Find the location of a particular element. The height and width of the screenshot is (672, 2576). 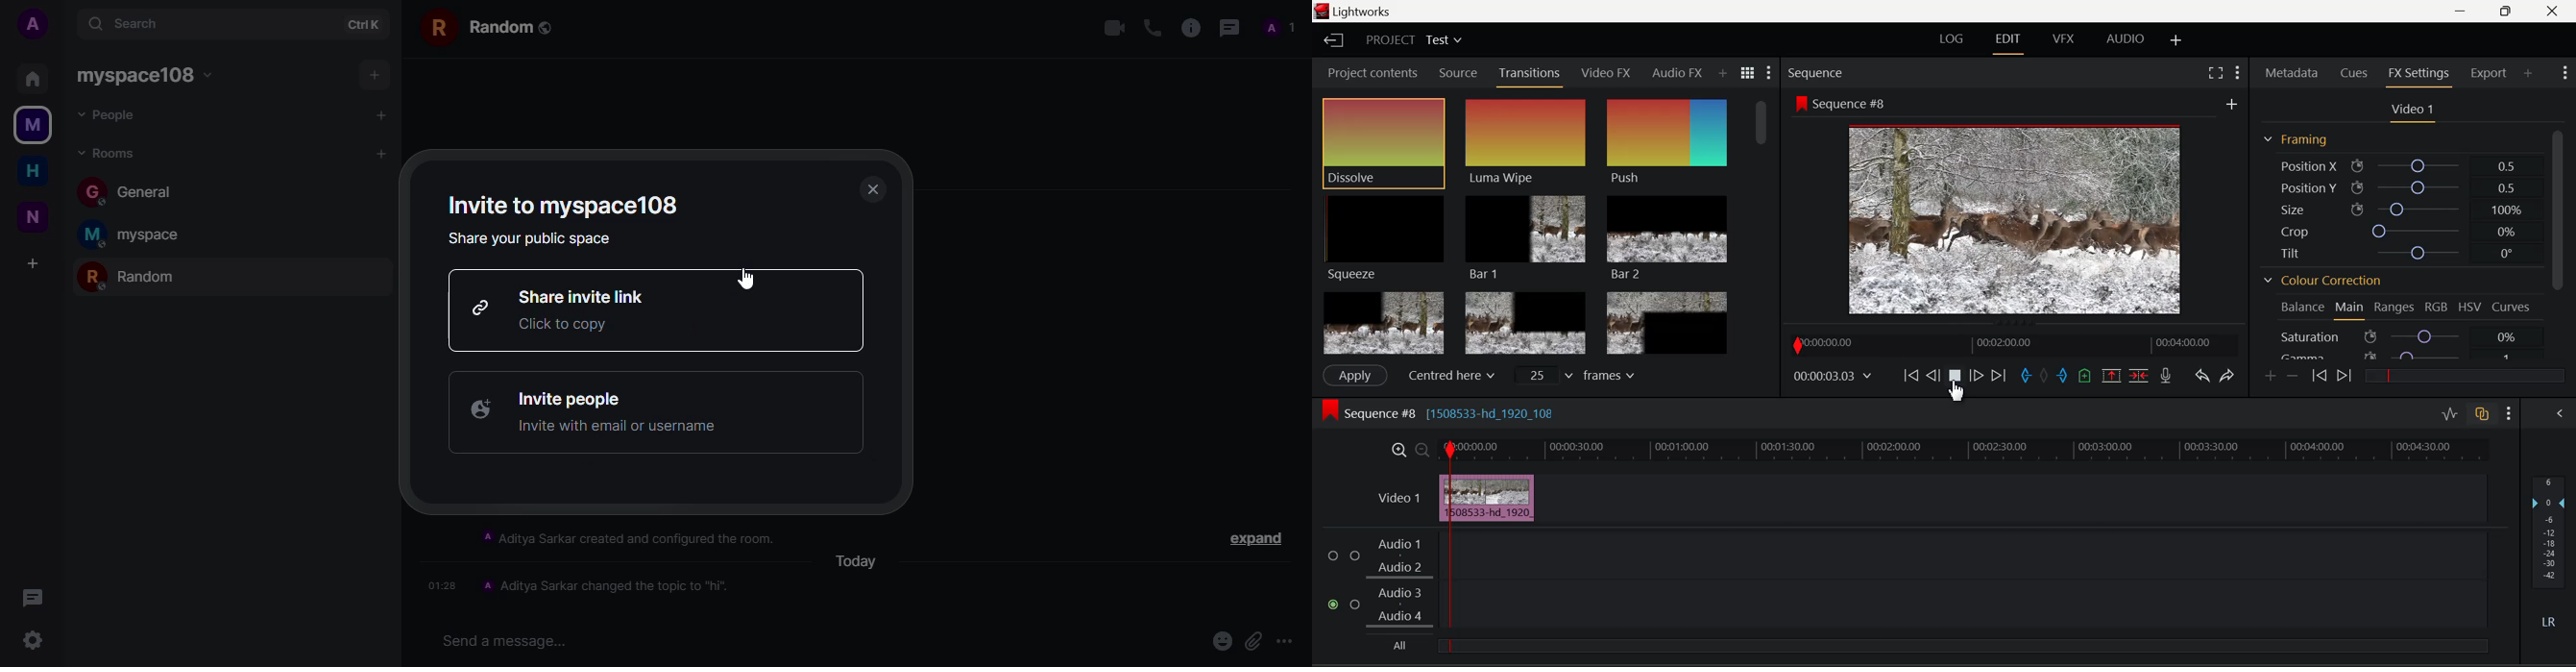

Audio 2 is located at coordinates (1400, 568).